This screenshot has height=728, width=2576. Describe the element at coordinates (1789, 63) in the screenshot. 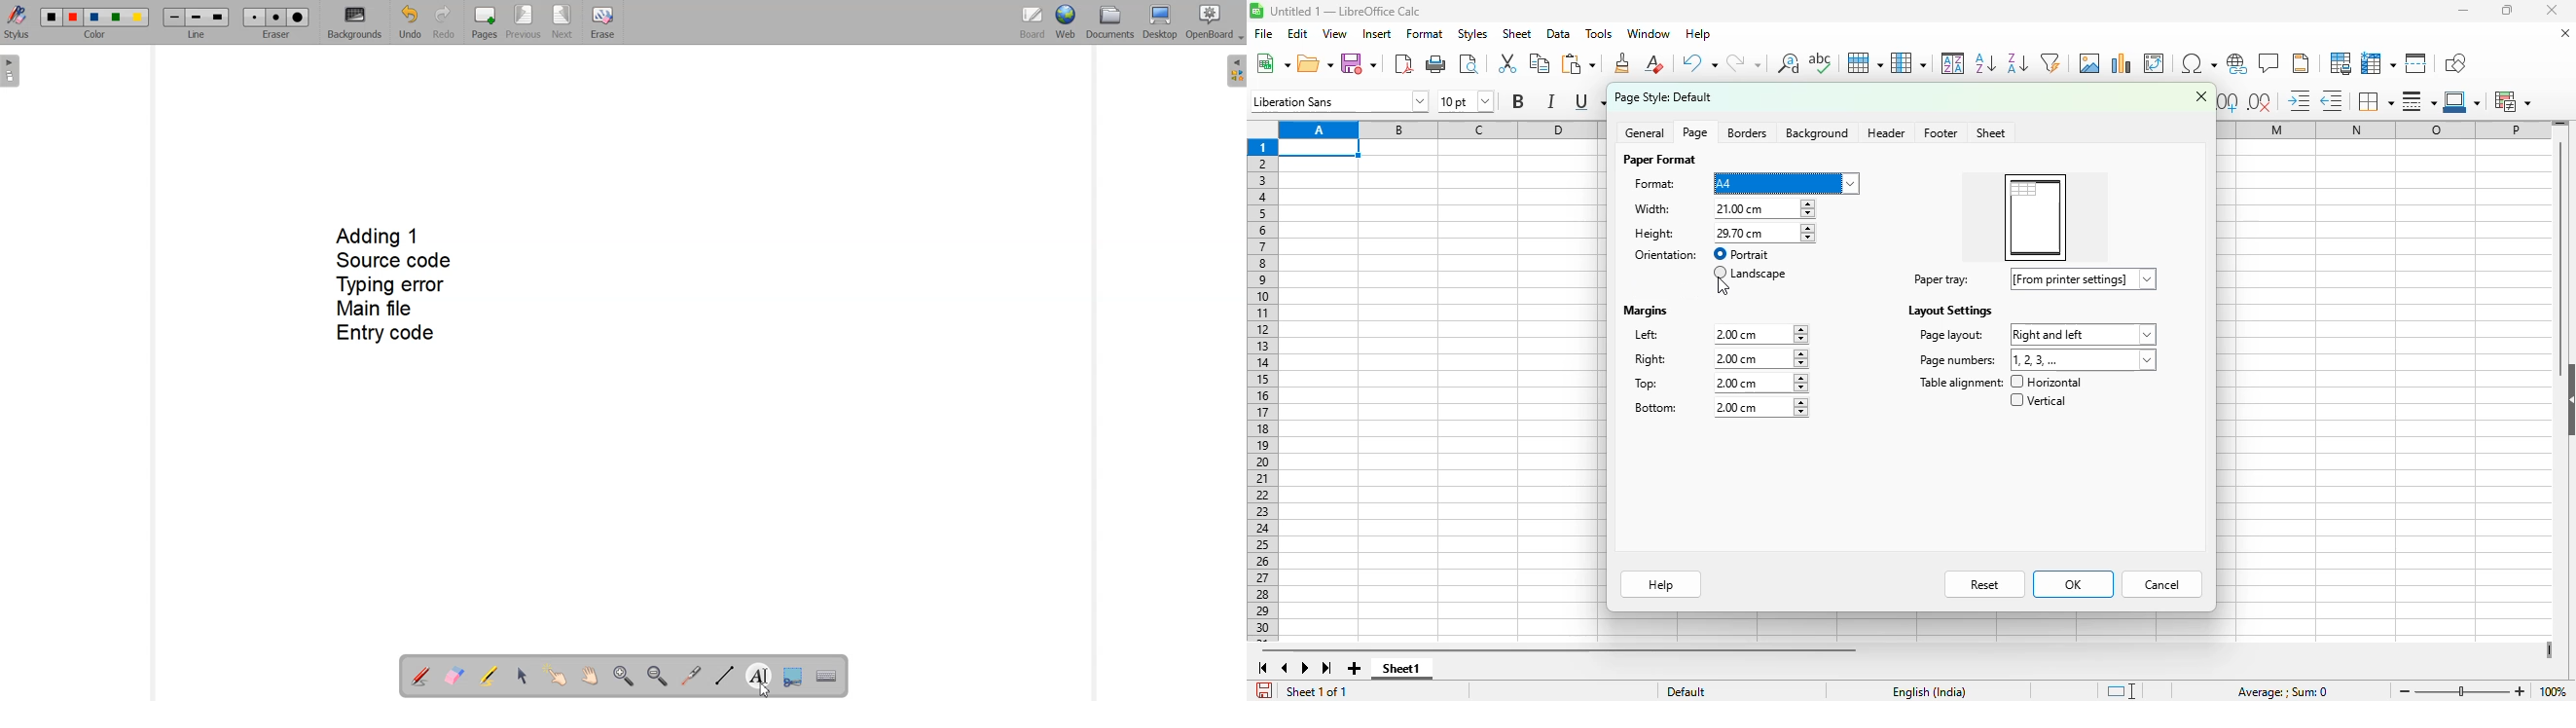

I see `find and replace ` at that location.